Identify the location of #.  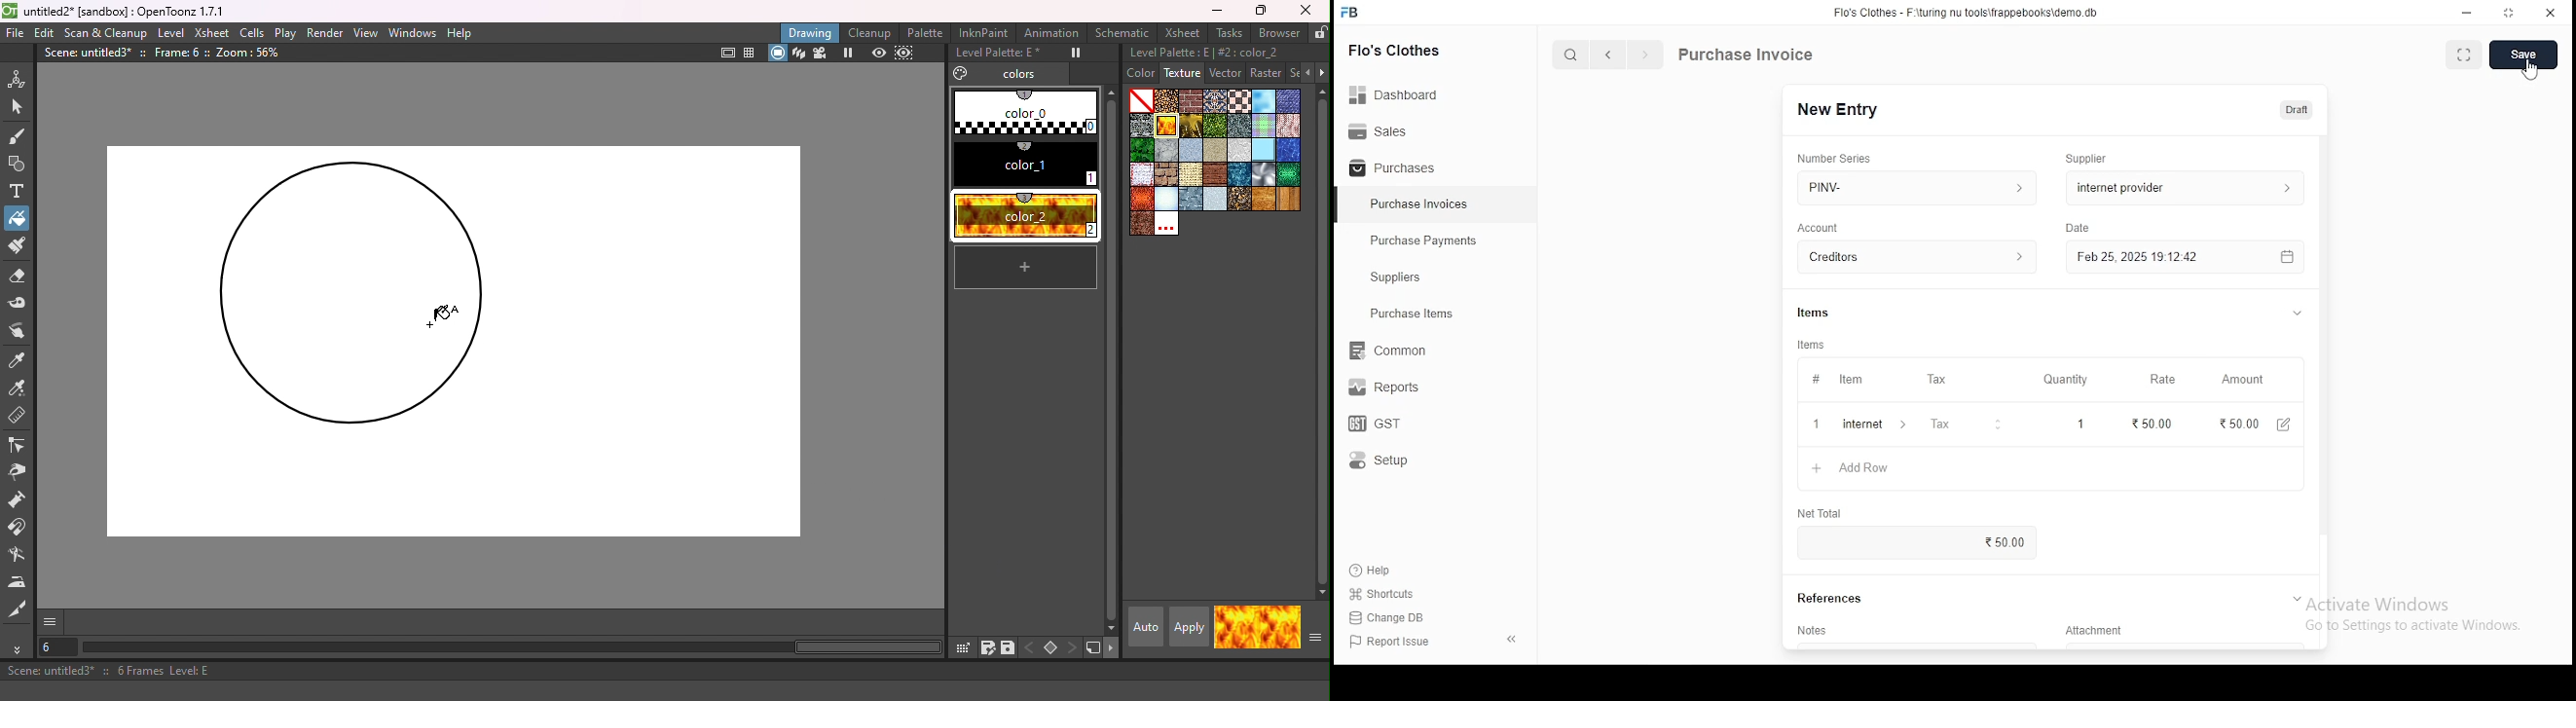
(1816, 381).